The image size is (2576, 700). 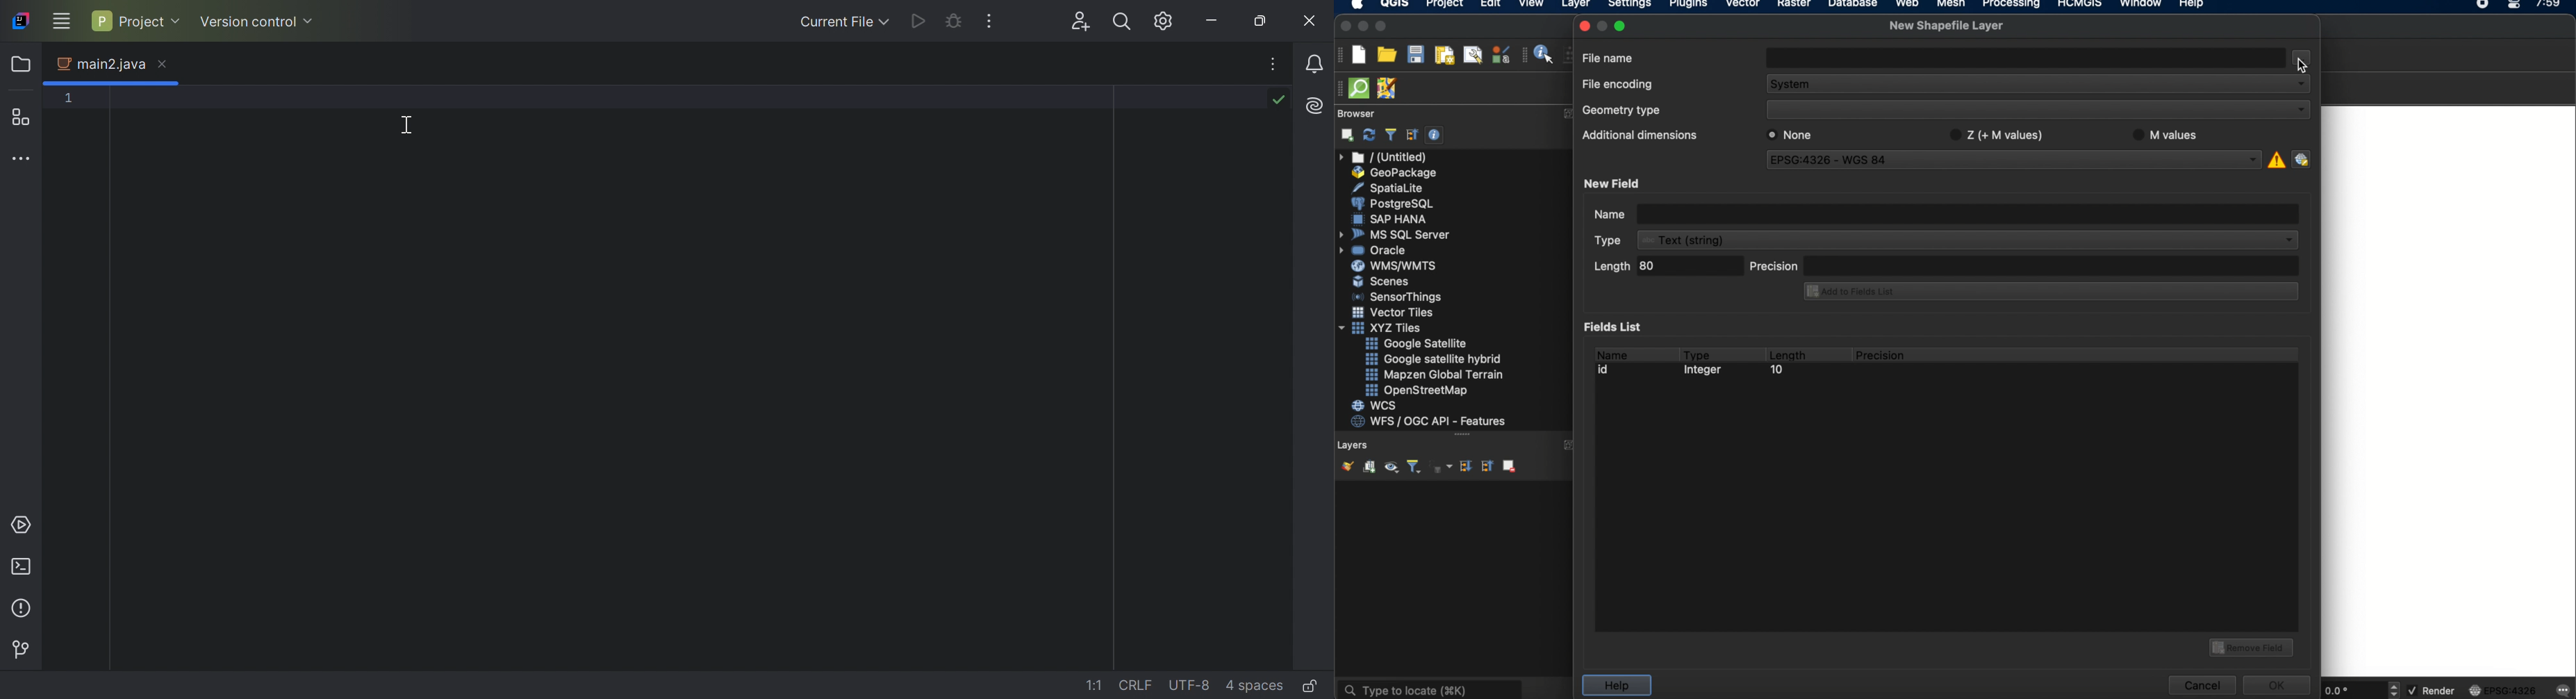 I want to click on vector files, so click(x=1394, y=313).